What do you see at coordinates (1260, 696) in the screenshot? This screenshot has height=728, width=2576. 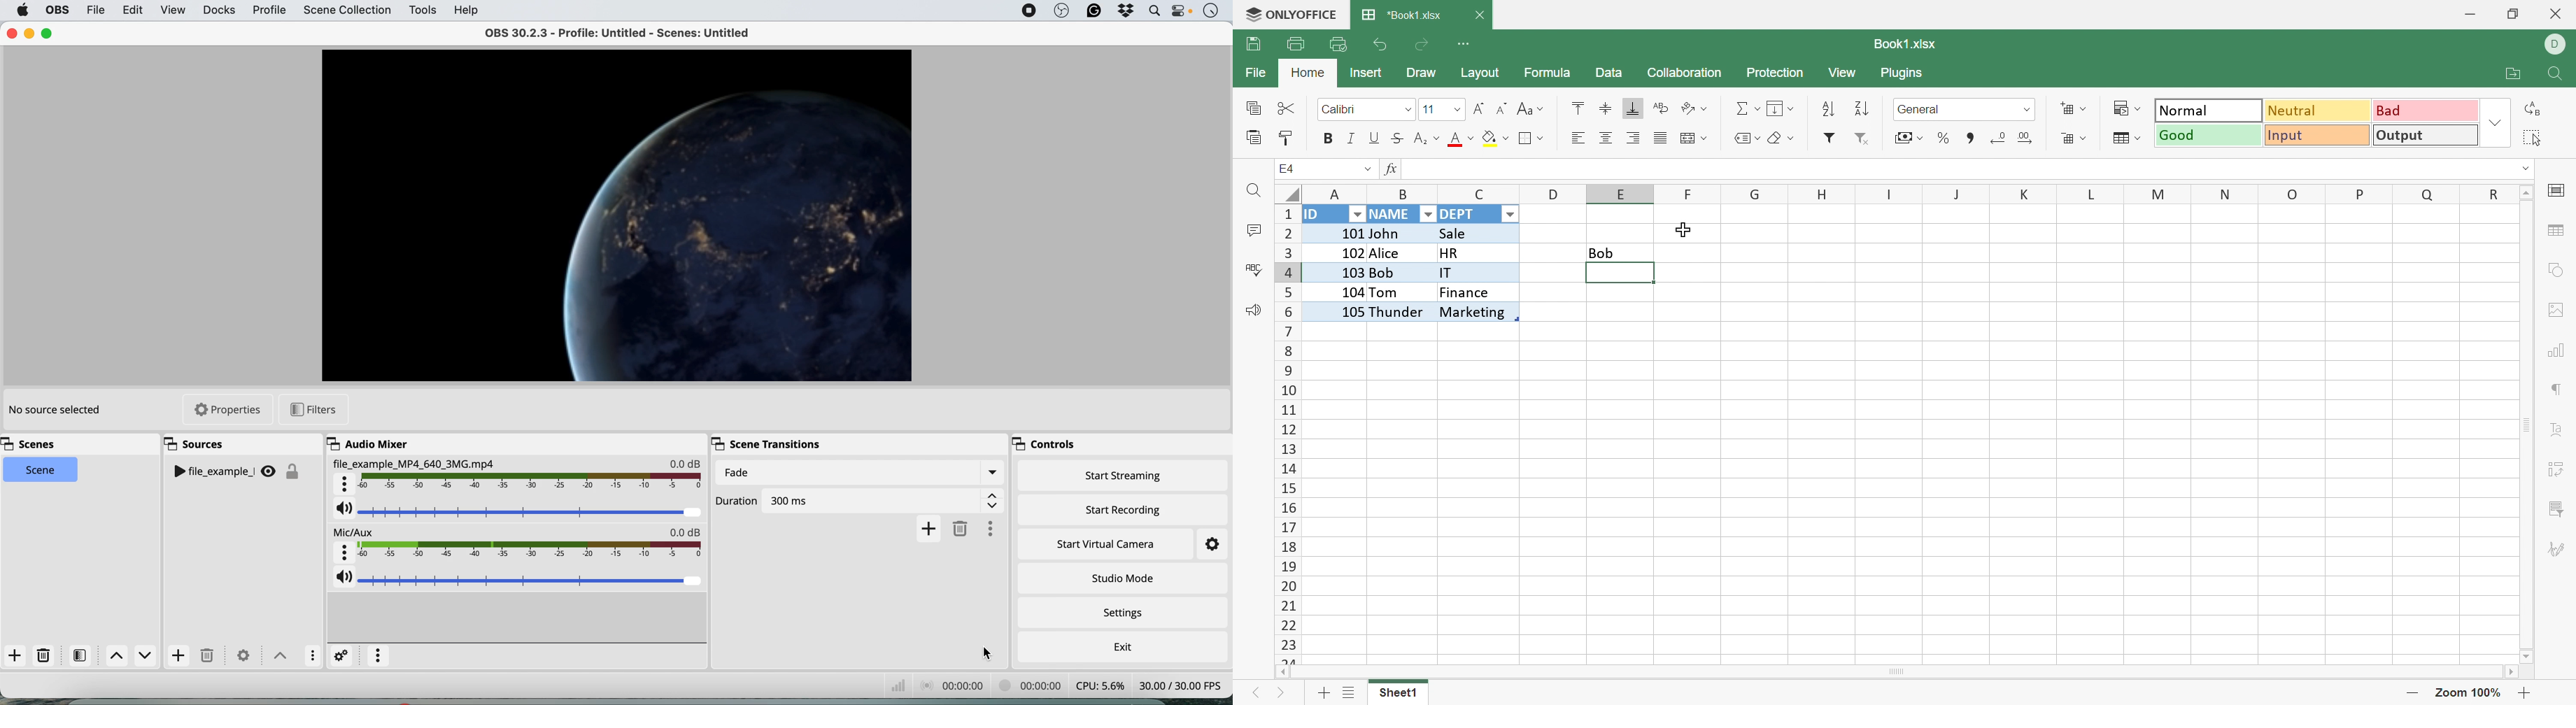 I see `Previous` at bounding box center [1260, 696].